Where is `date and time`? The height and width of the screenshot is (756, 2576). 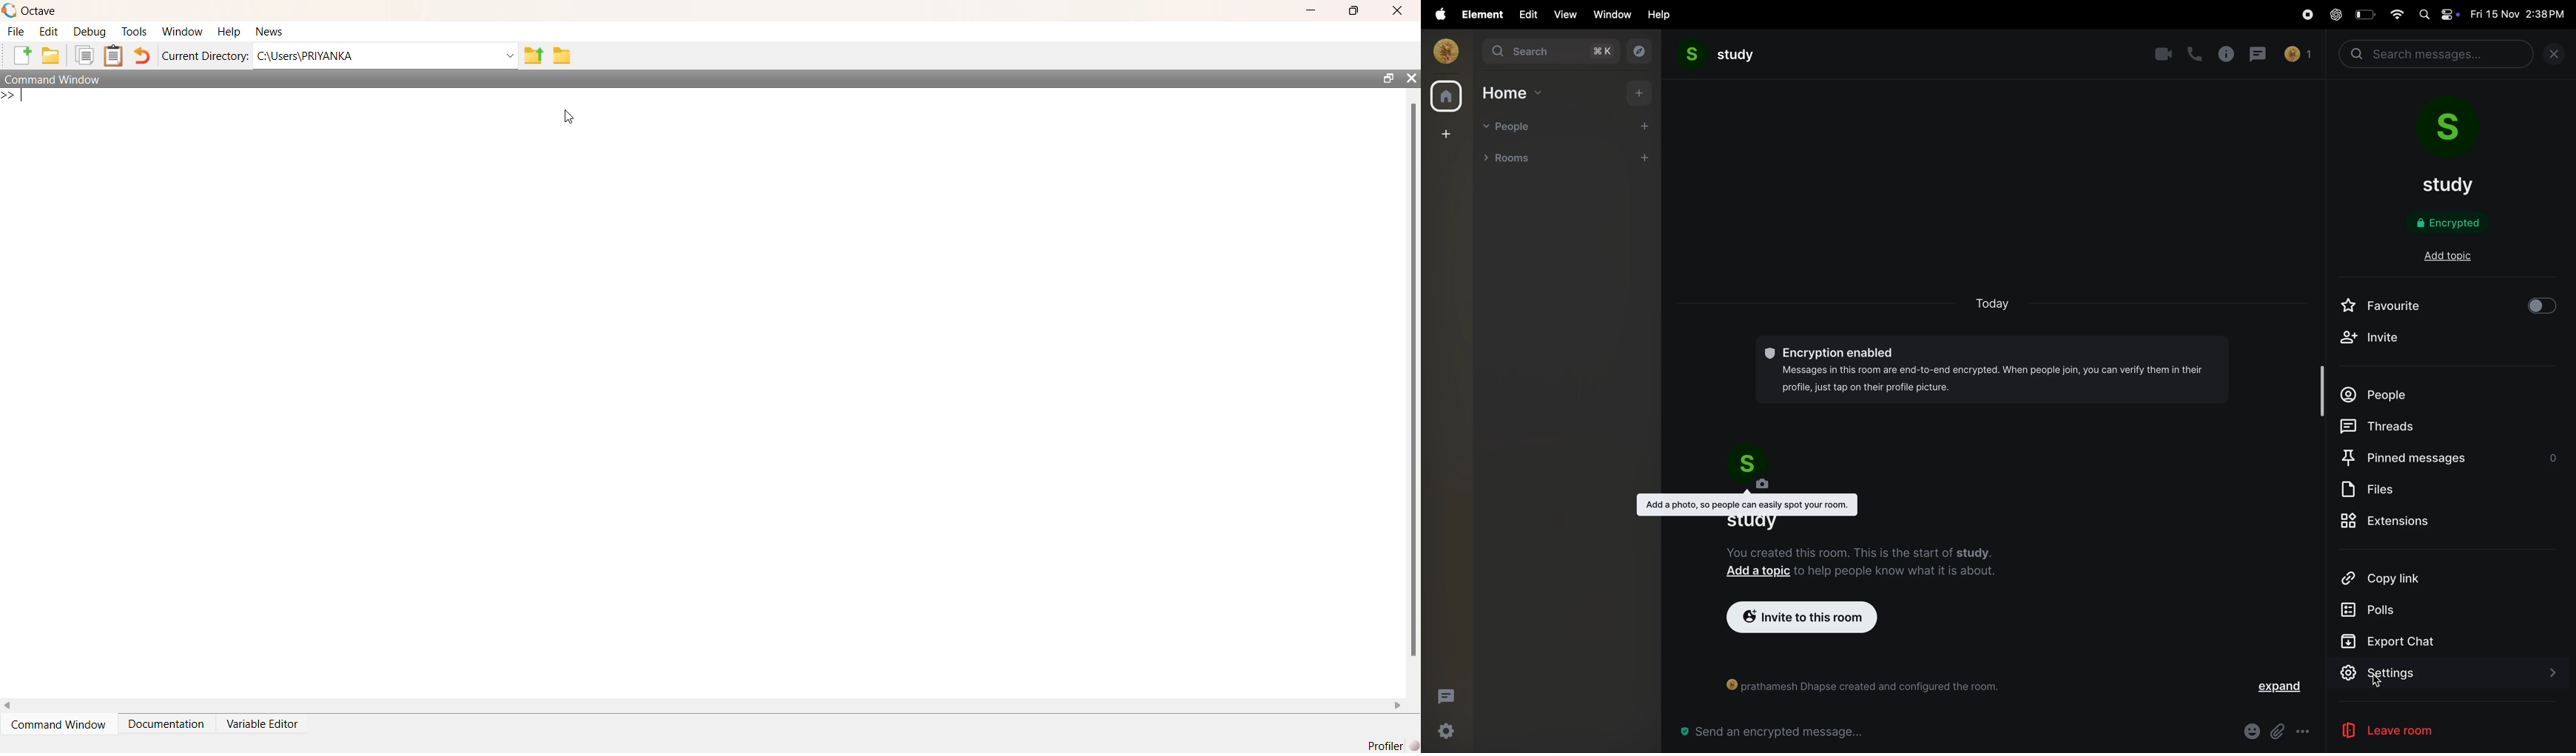 date and time is located at coordinates (2521, 15).